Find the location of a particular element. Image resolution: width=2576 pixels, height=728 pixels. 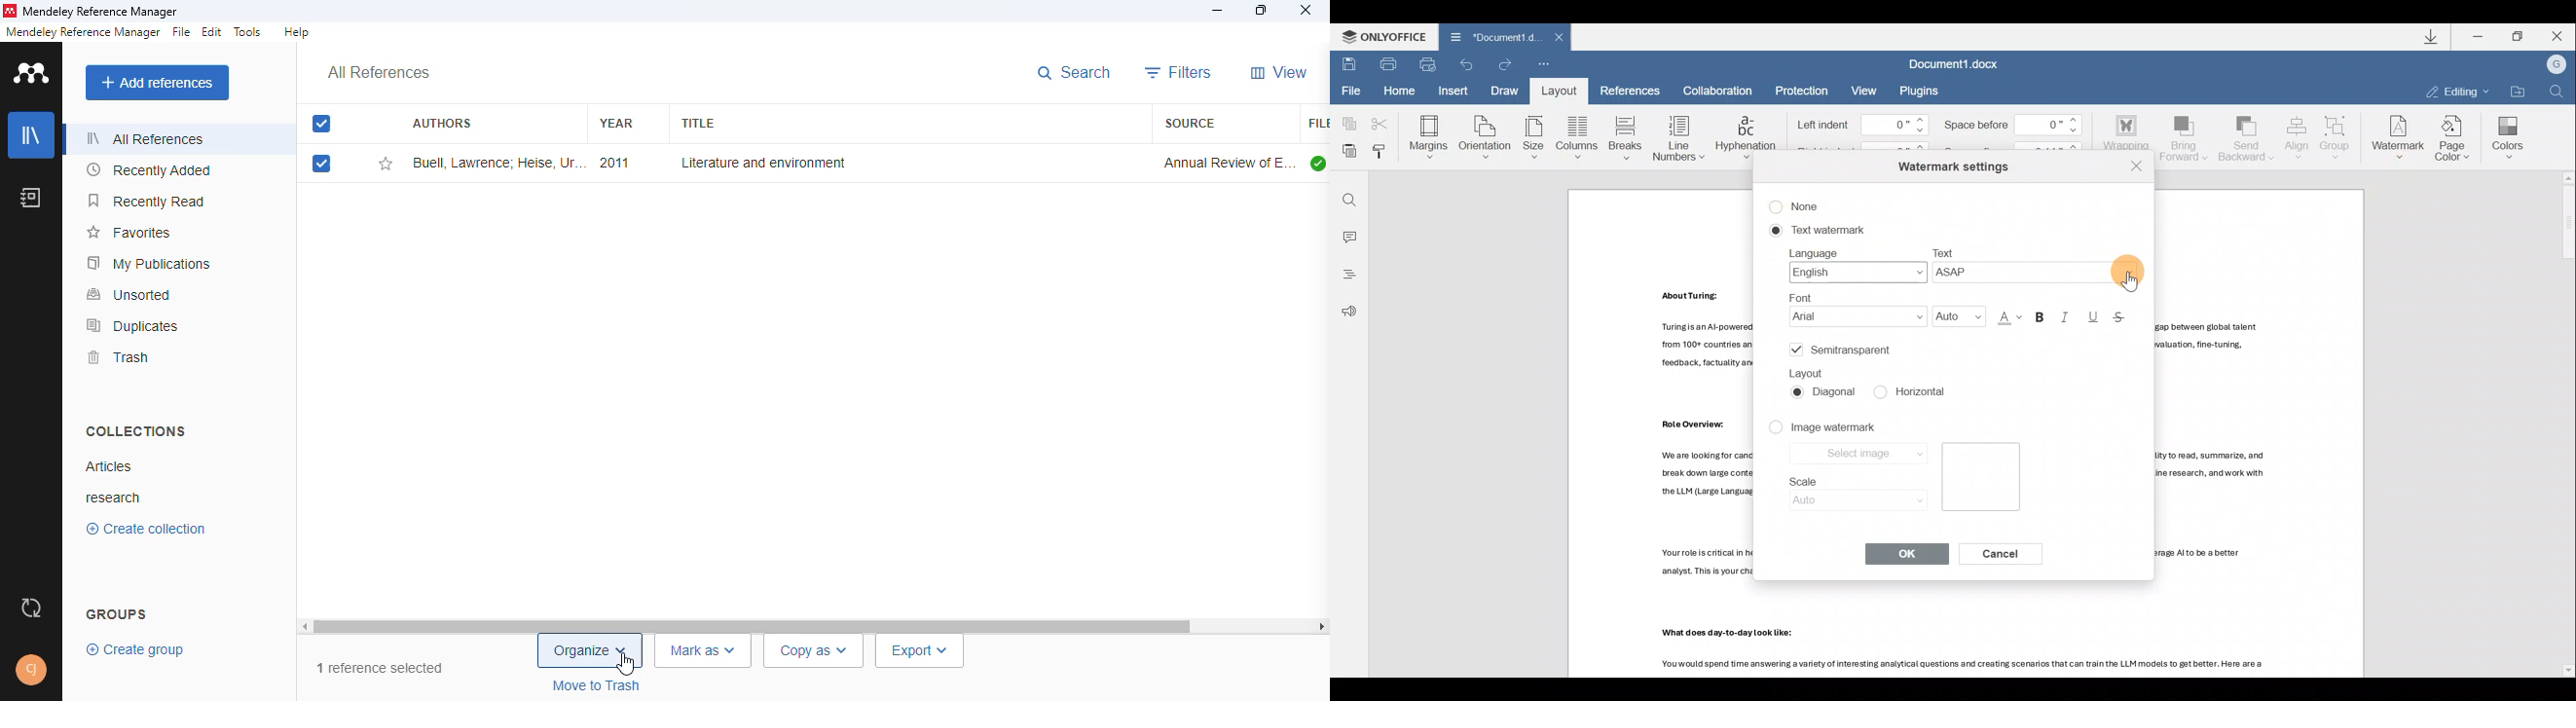

maximize is located at coordinates (1263, 10).